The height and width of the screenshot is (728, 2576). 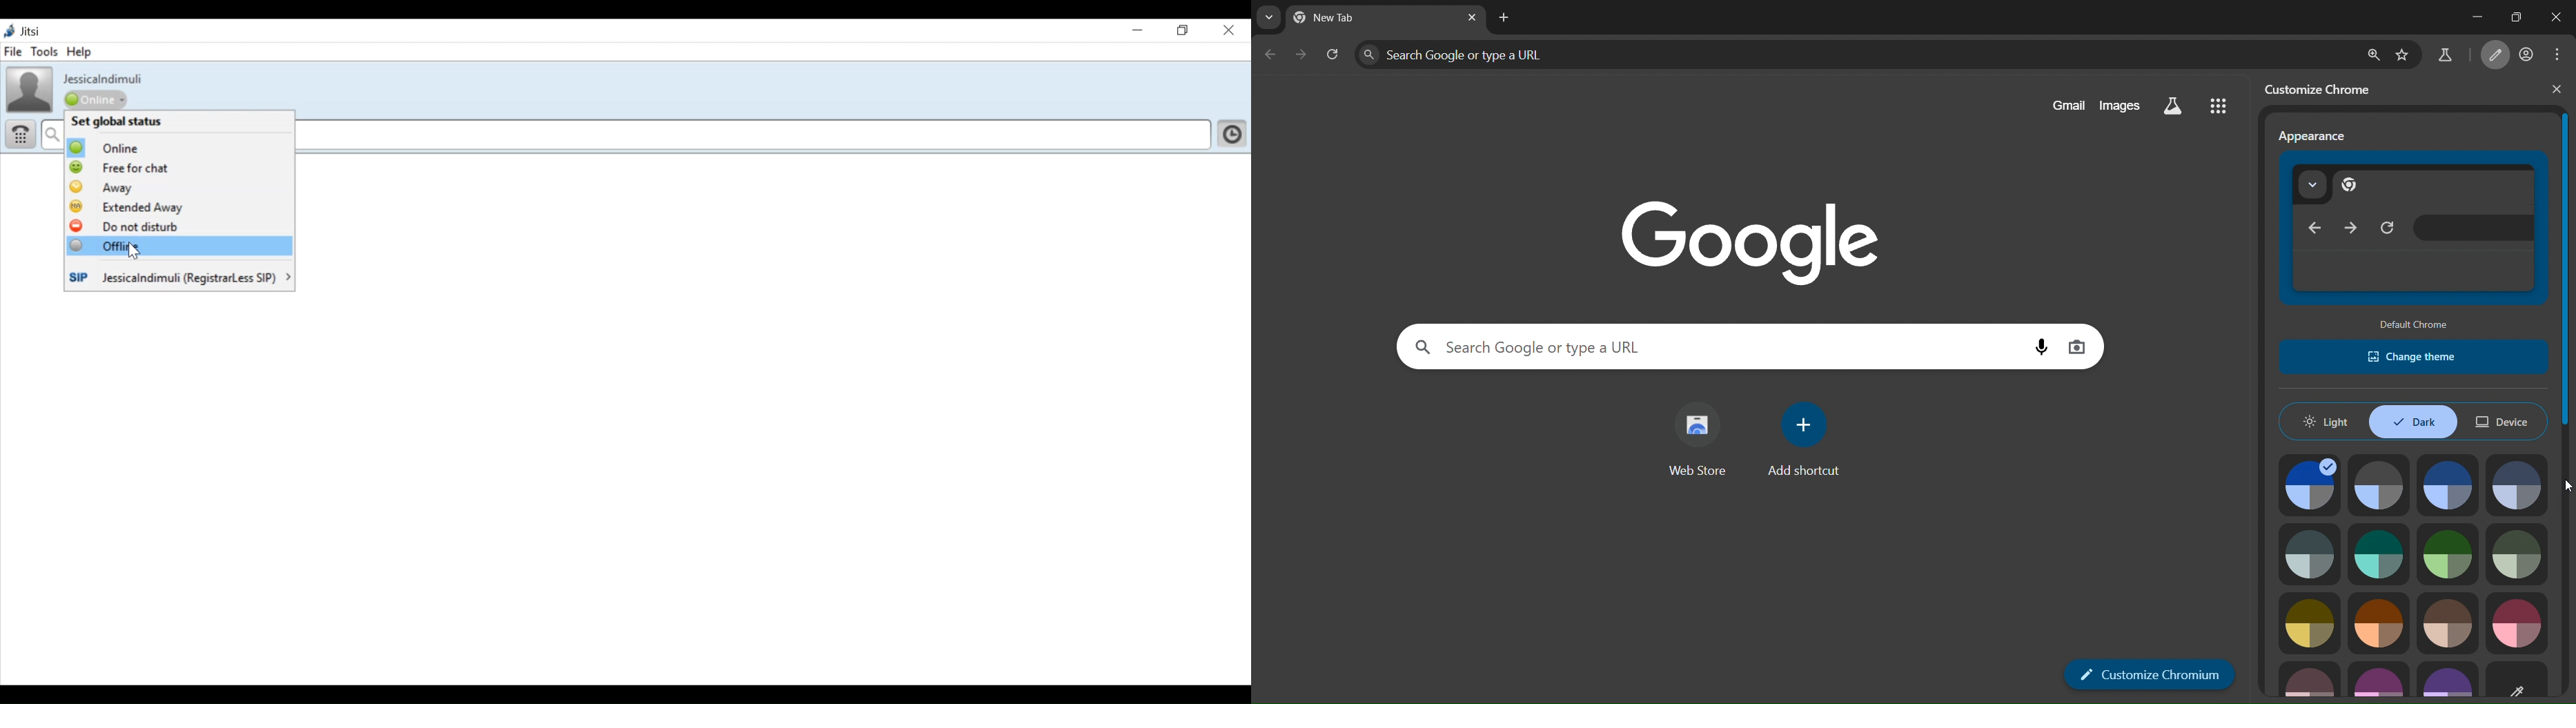 I want to click on theme, so click(x=2450, y=556).